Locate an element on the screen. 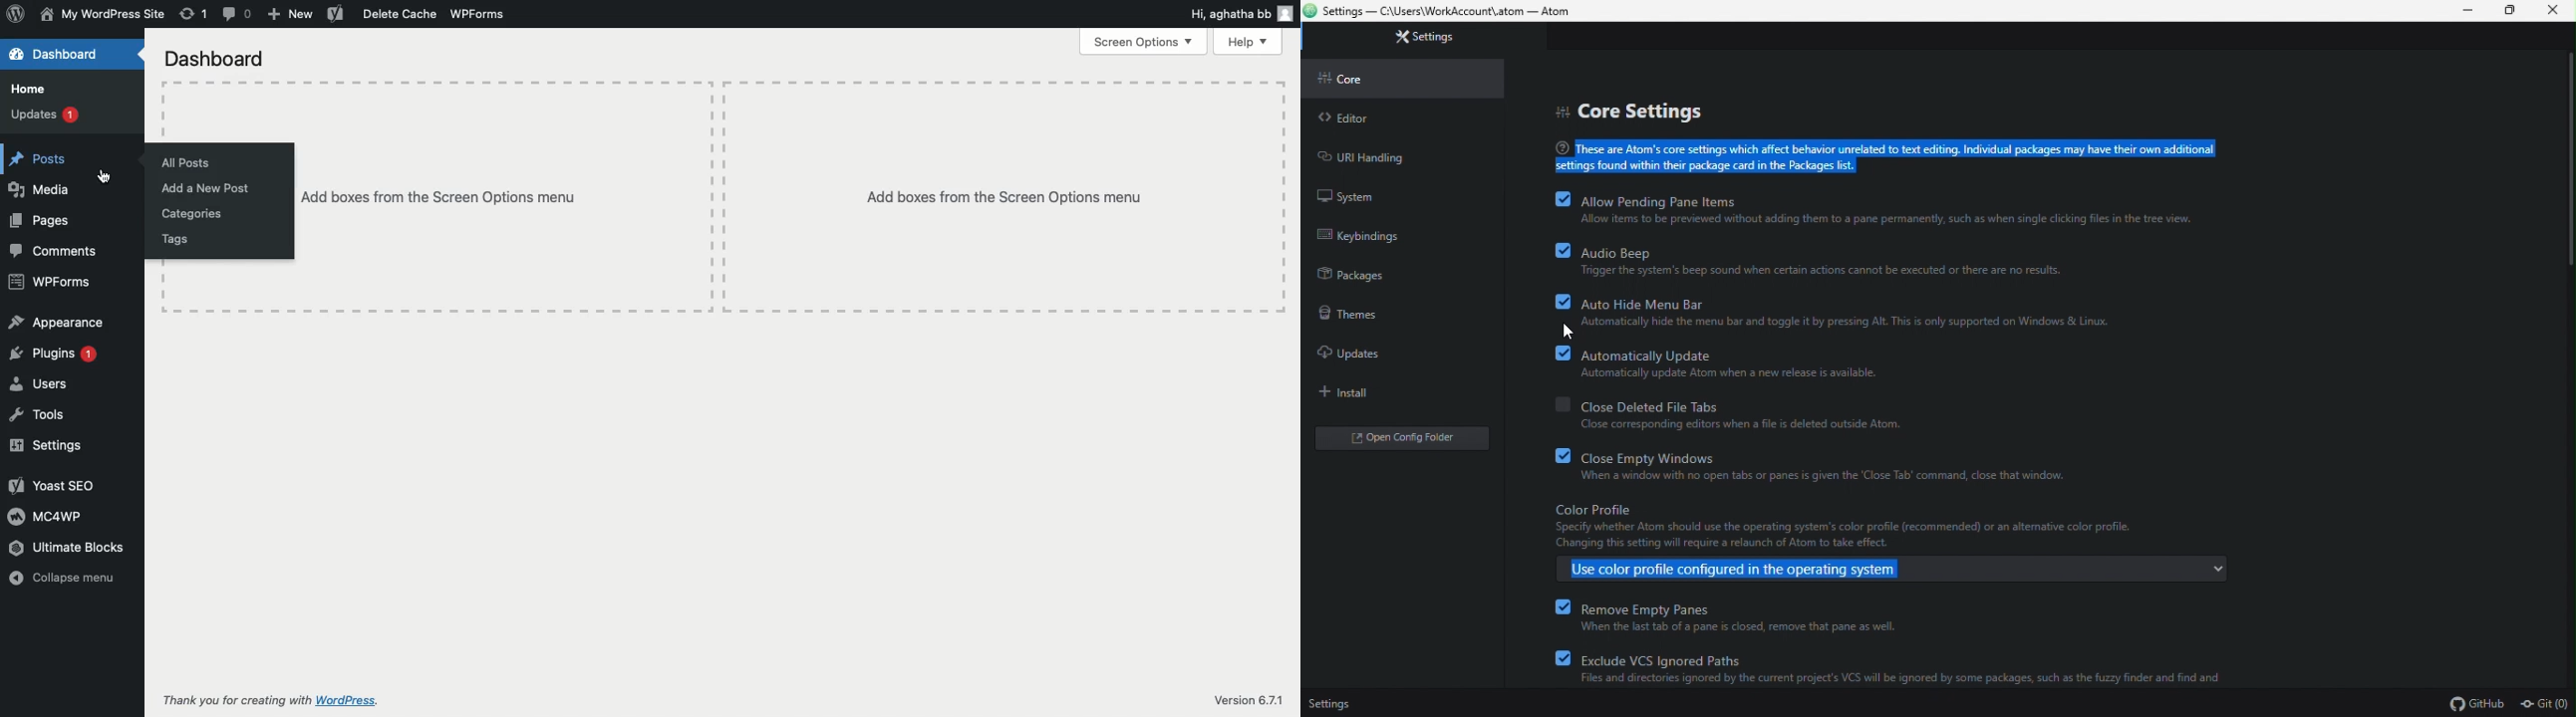  Add boxes from the screen options menu is located at coordinates (789, 197).